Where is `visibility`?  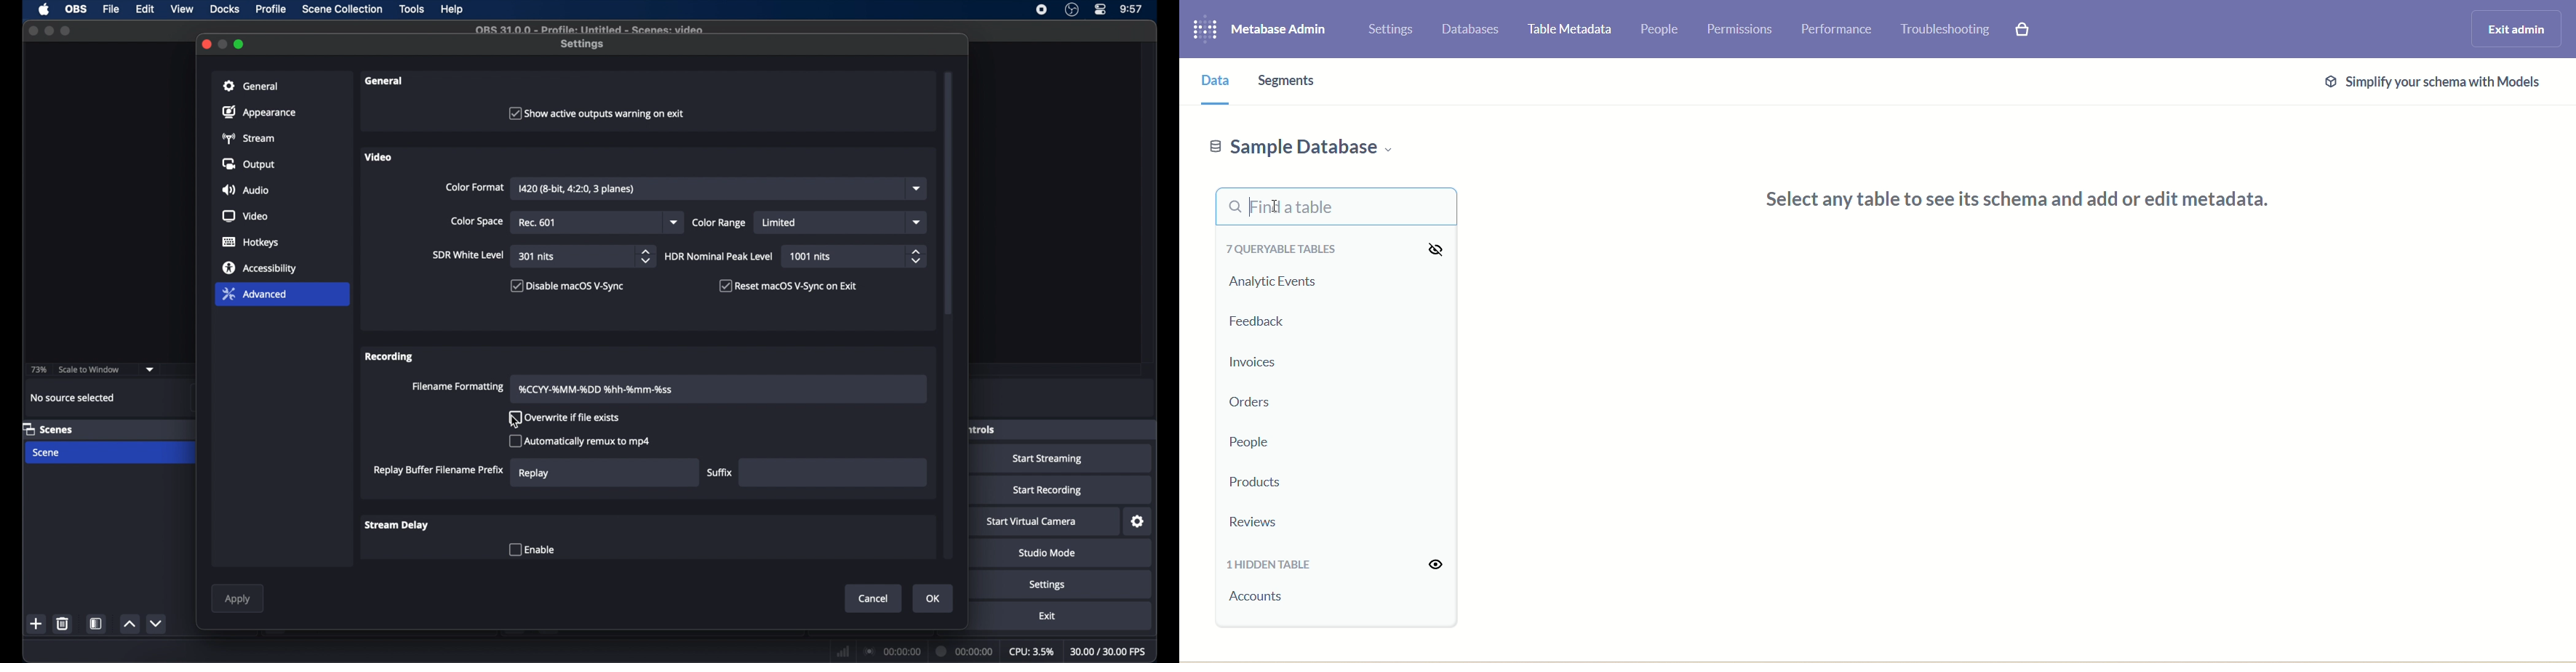 visibility is located at coordinates (1435, 565).